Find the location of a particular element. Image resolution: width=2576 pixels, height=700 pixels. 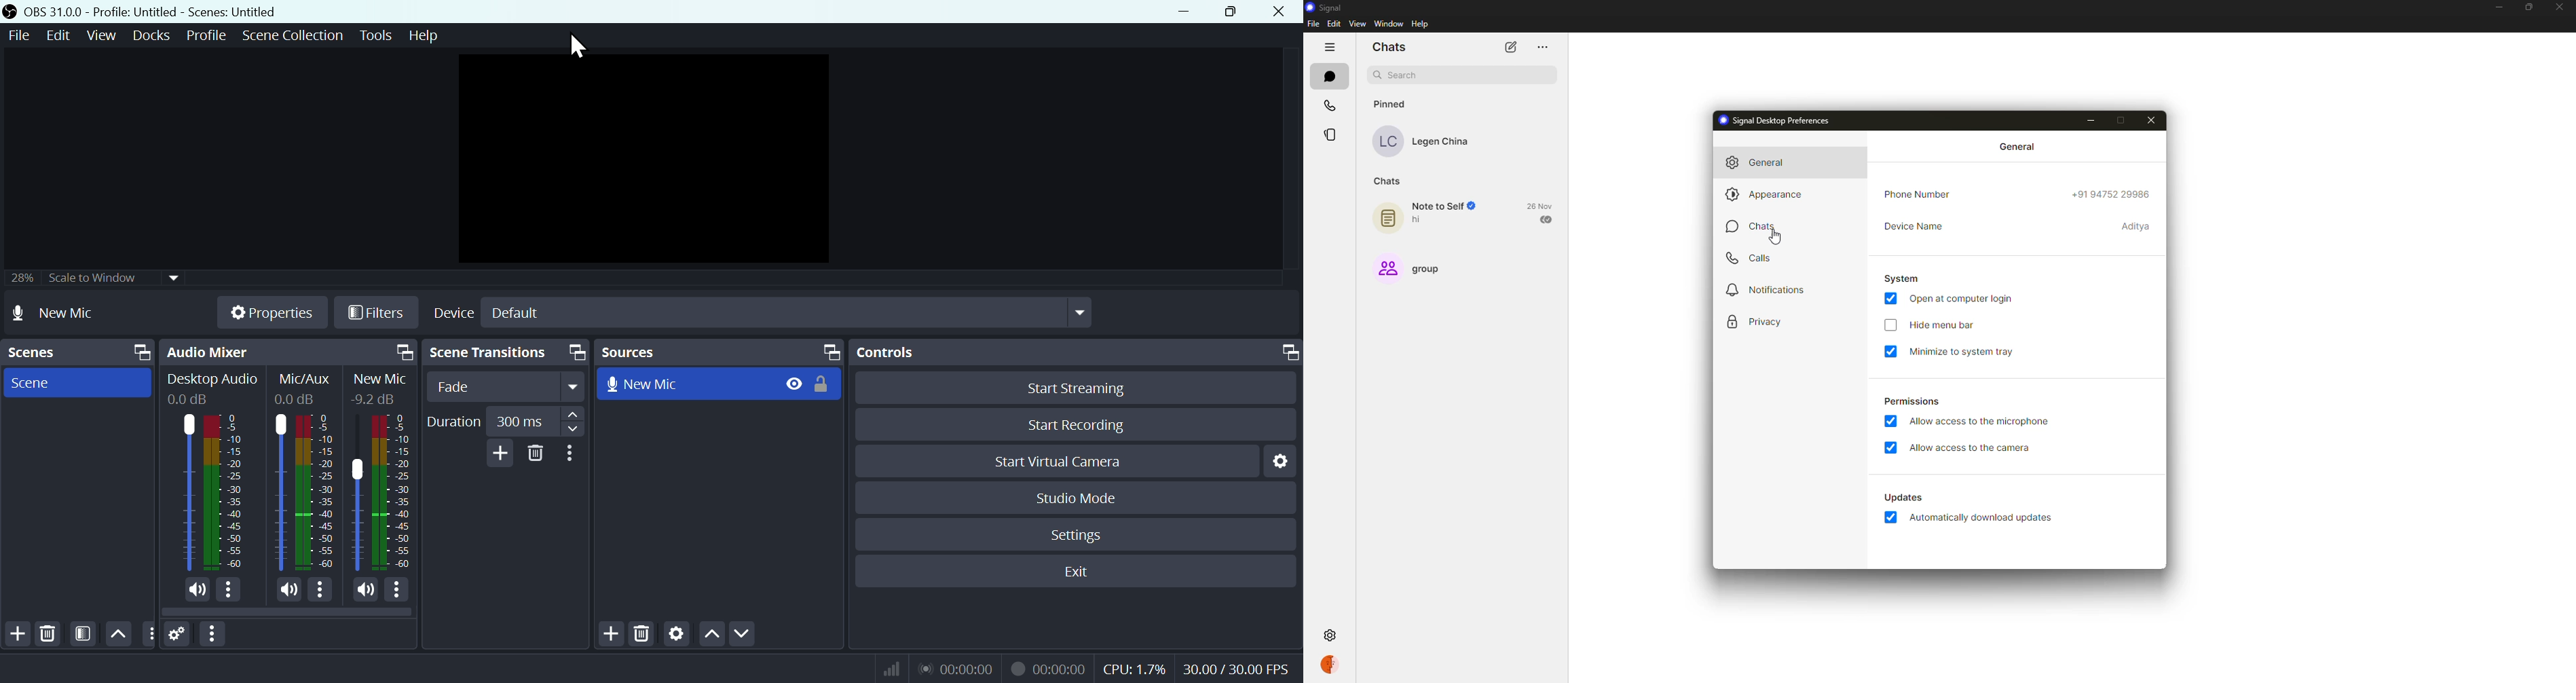

Docks is located at coordinates (154, 35).